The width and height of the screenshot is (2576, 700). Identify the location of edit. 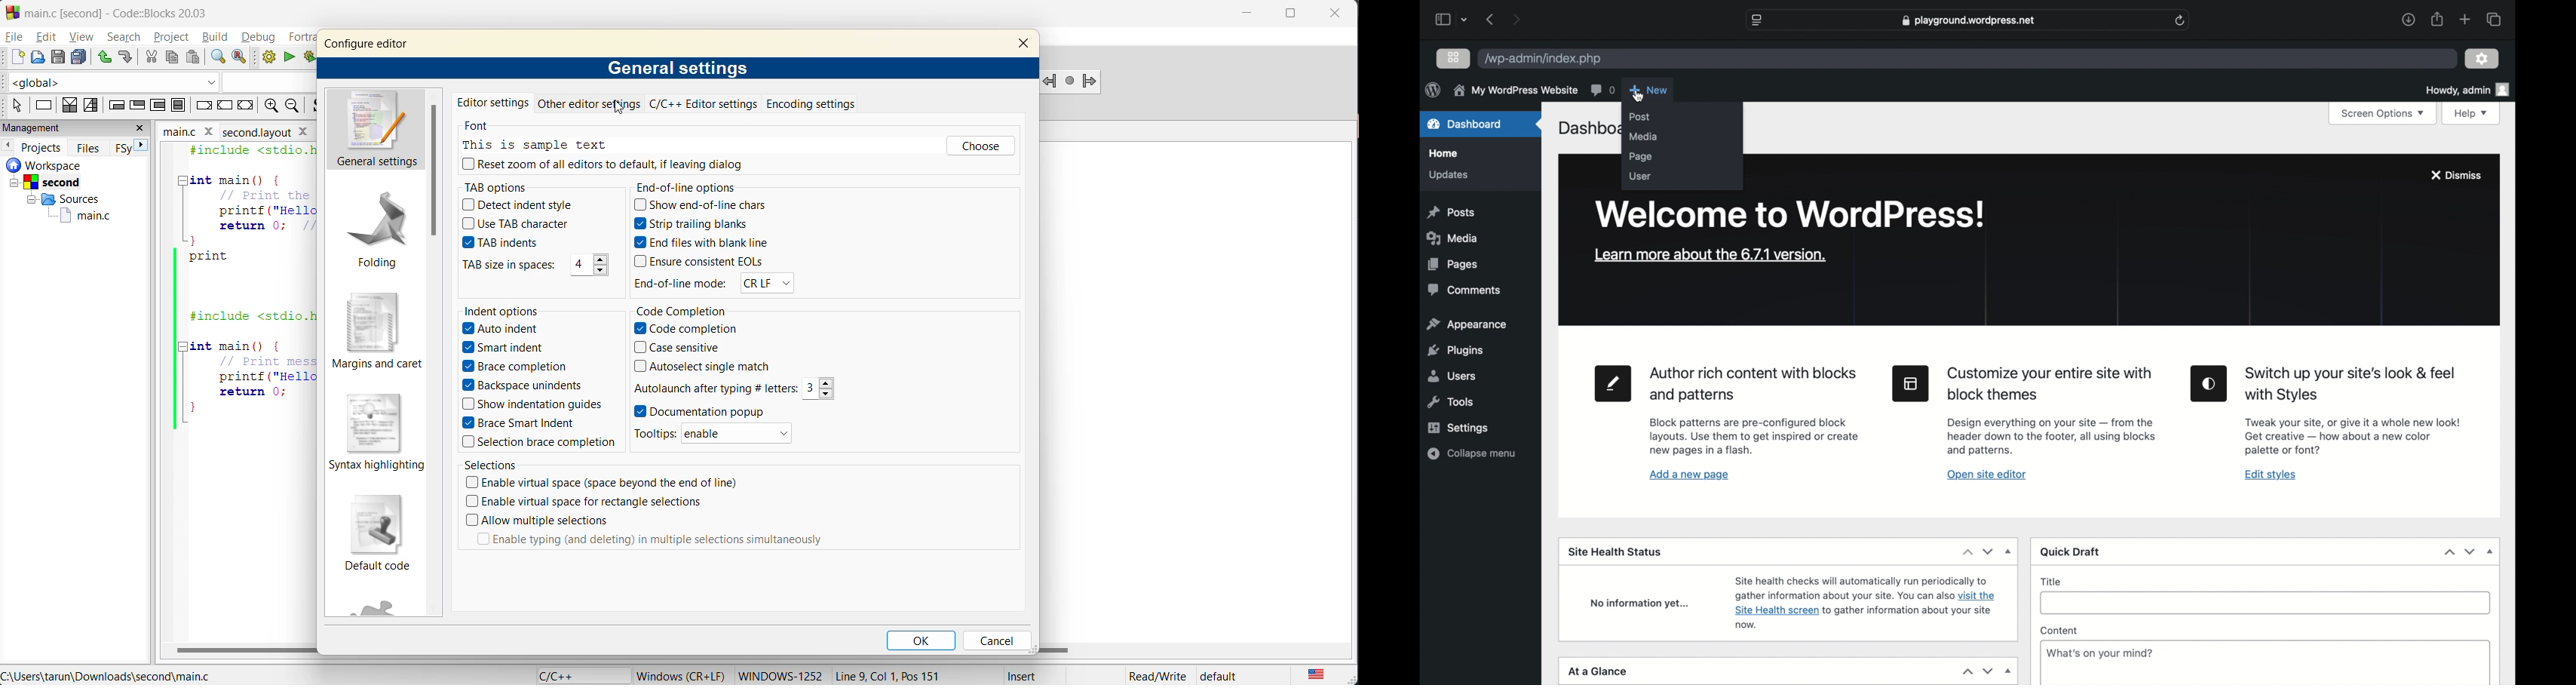
(1613, 384).